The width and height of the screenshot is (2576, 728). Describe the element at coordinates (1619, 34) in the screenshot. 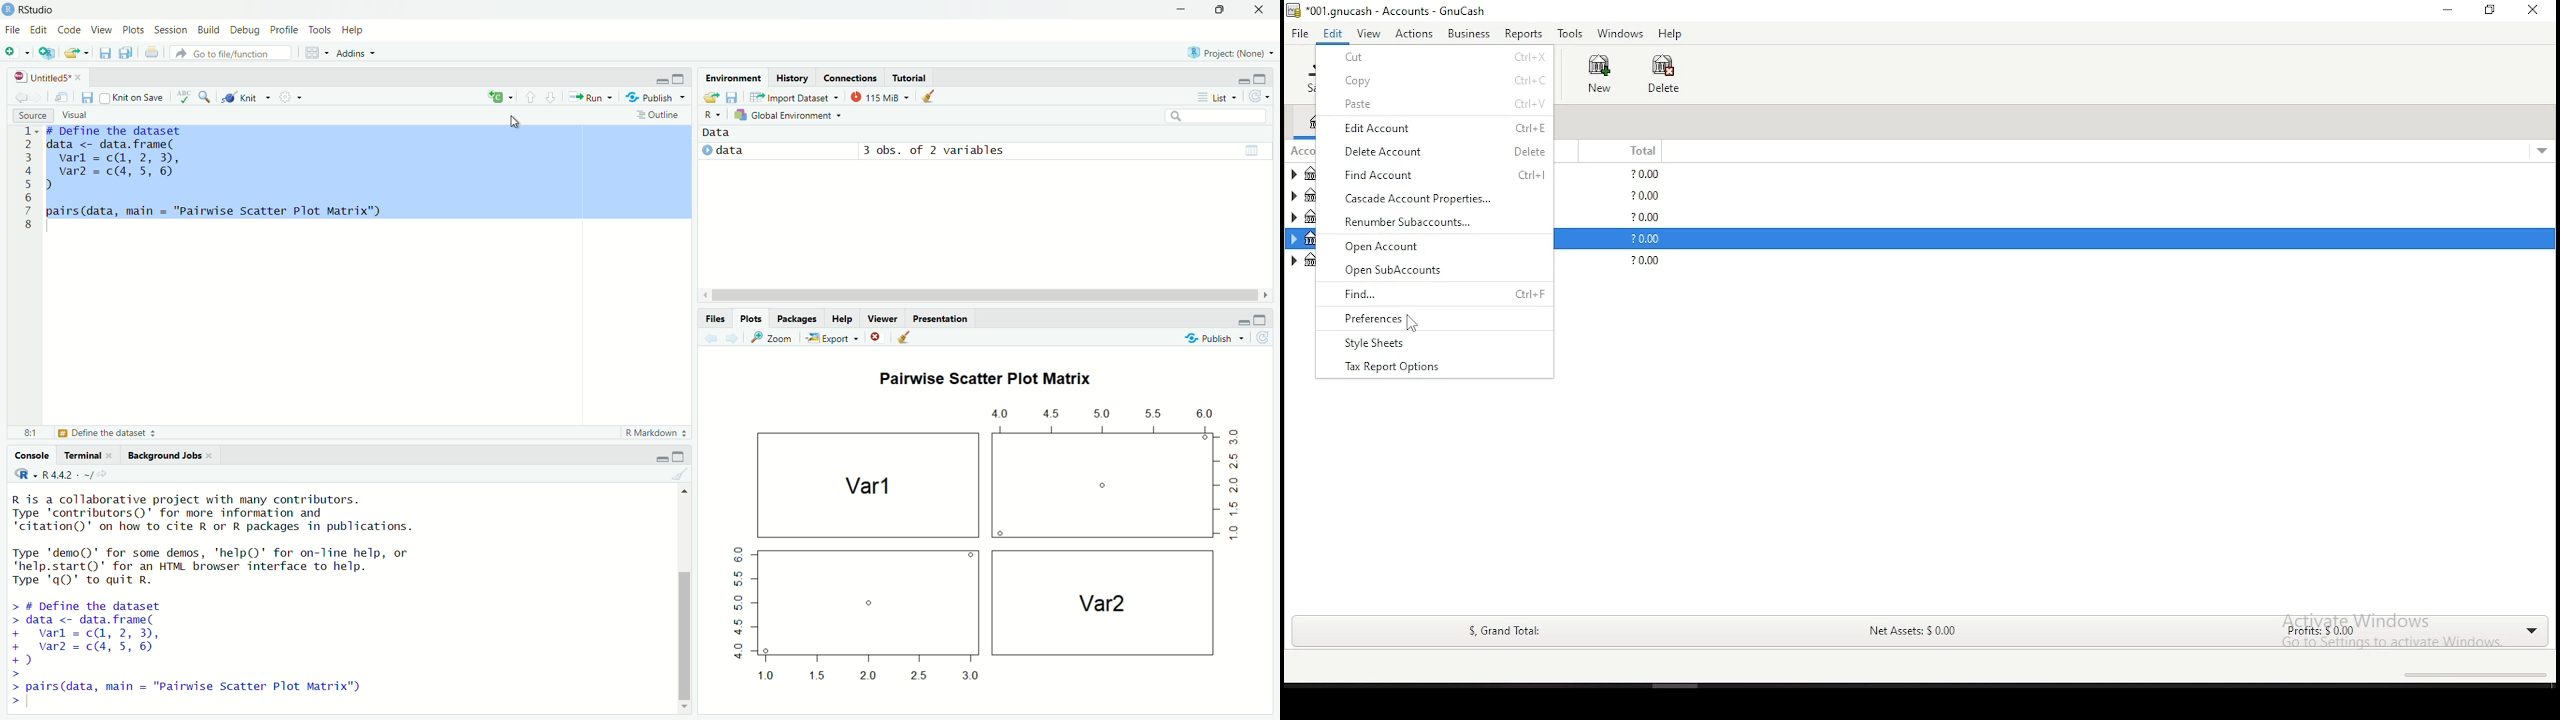

I see `windows` at that location.